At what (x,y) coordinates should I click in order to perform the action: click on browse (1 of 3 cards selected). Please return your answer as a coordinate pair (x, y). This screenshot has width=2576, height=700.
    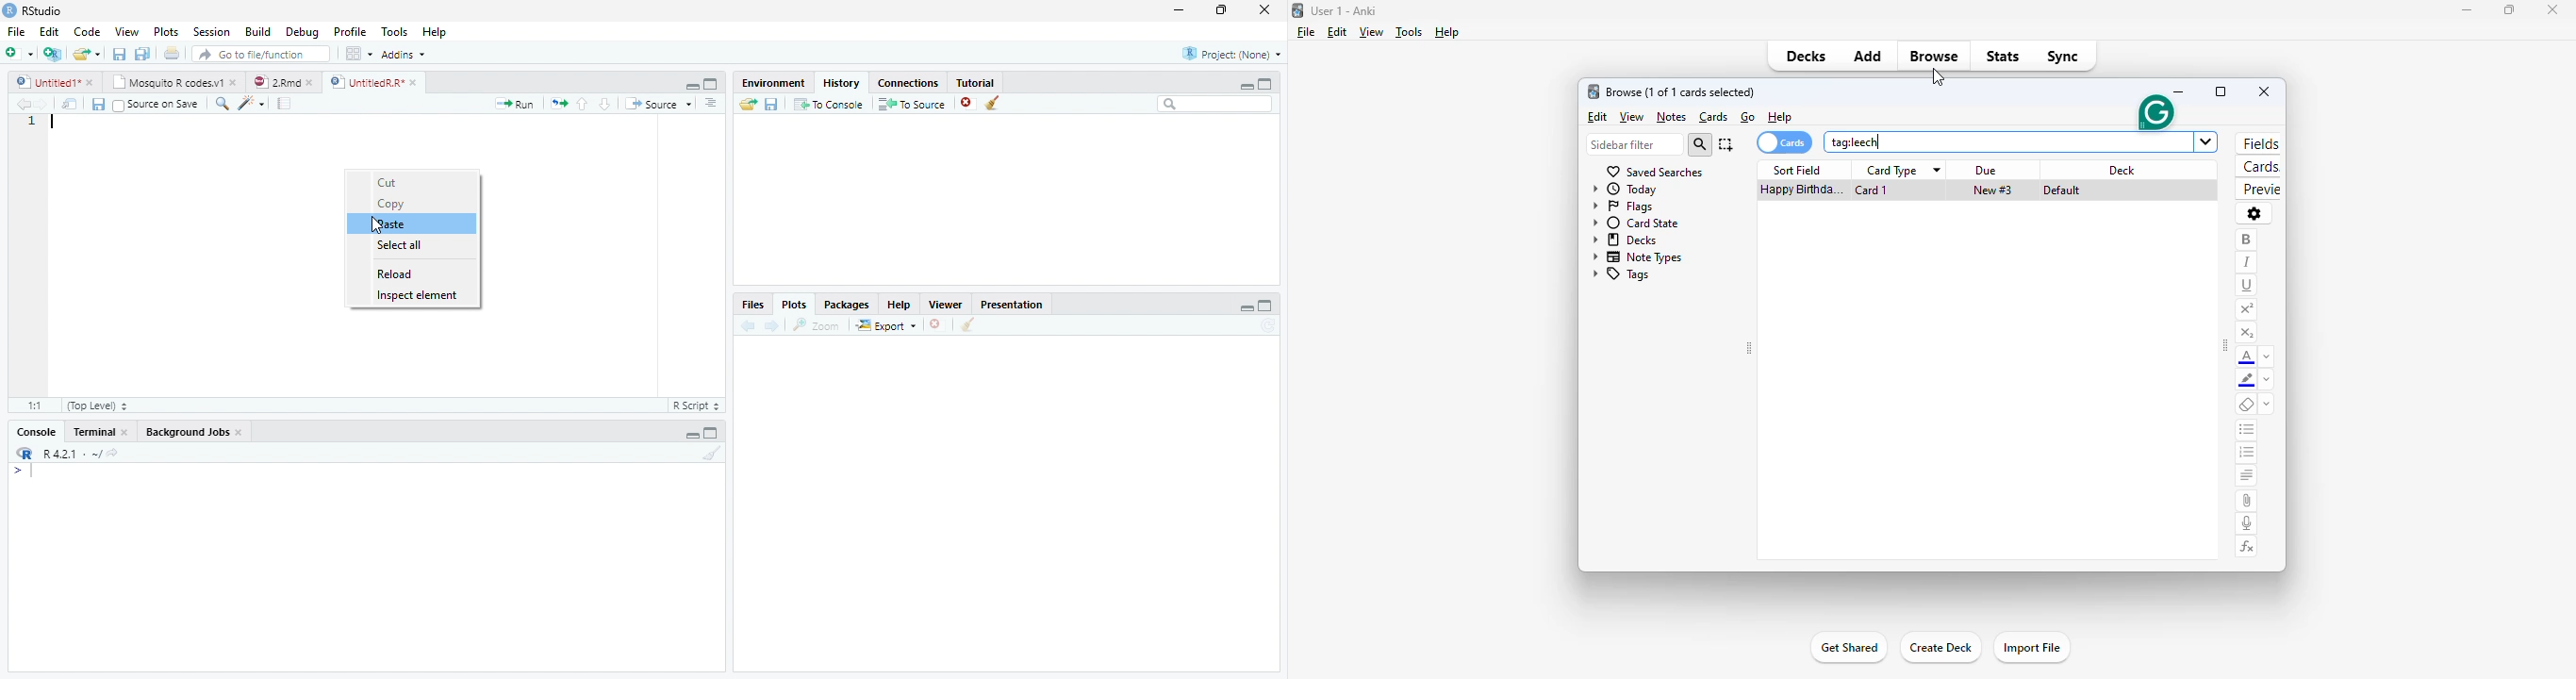
    Looking at the image, I should click on (1681, 92).